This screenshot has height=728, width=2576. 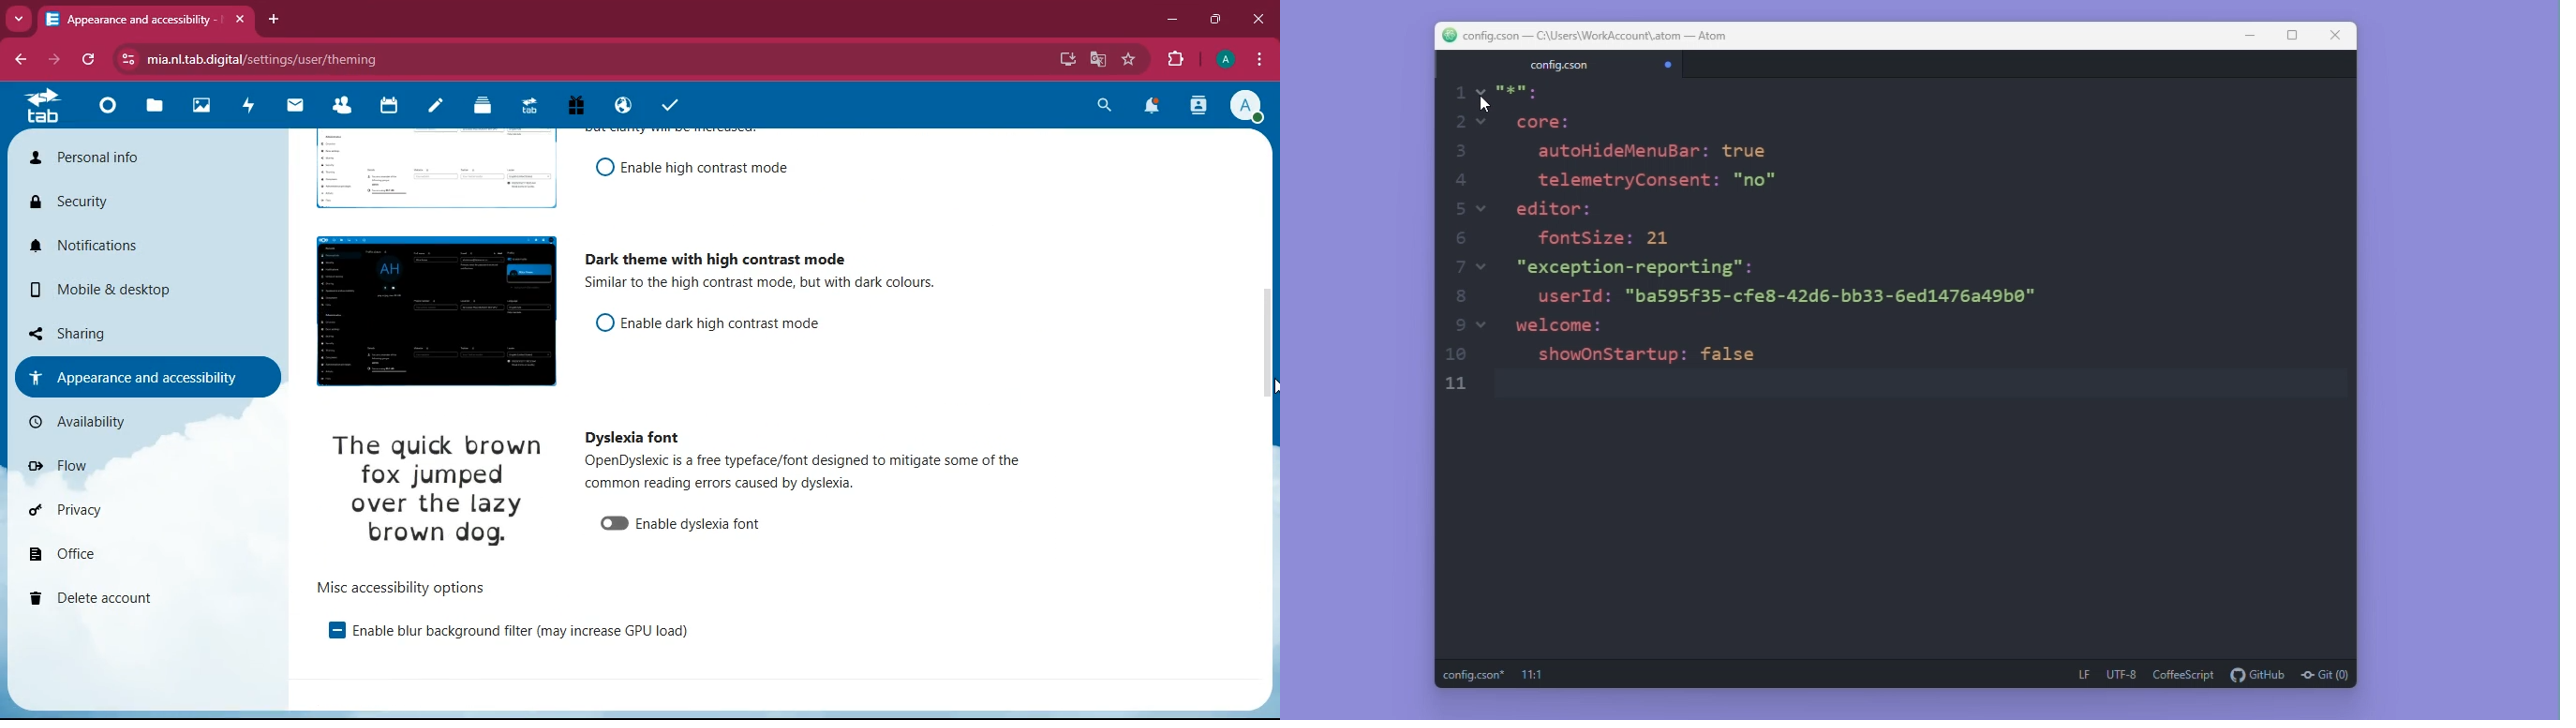 I want to click on extensions, so click(x=1175, y=58).